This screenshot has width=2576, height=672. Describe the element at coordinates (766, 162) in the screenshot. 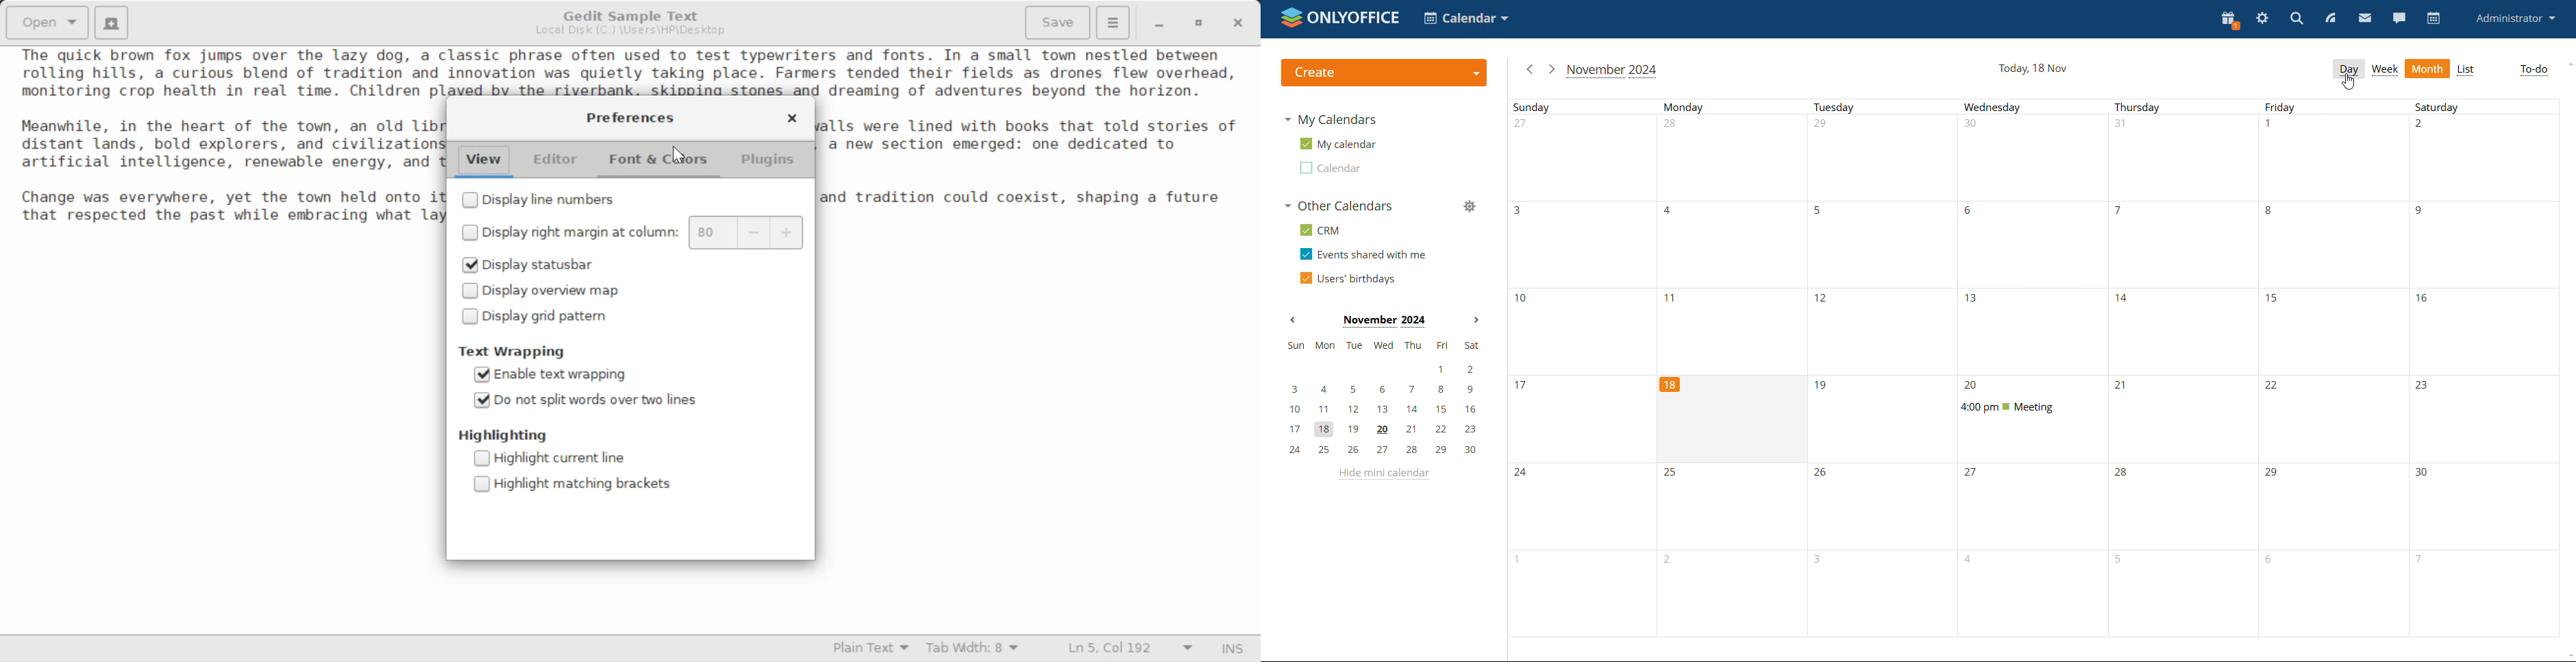

I see `Plugins Tab` at that location.